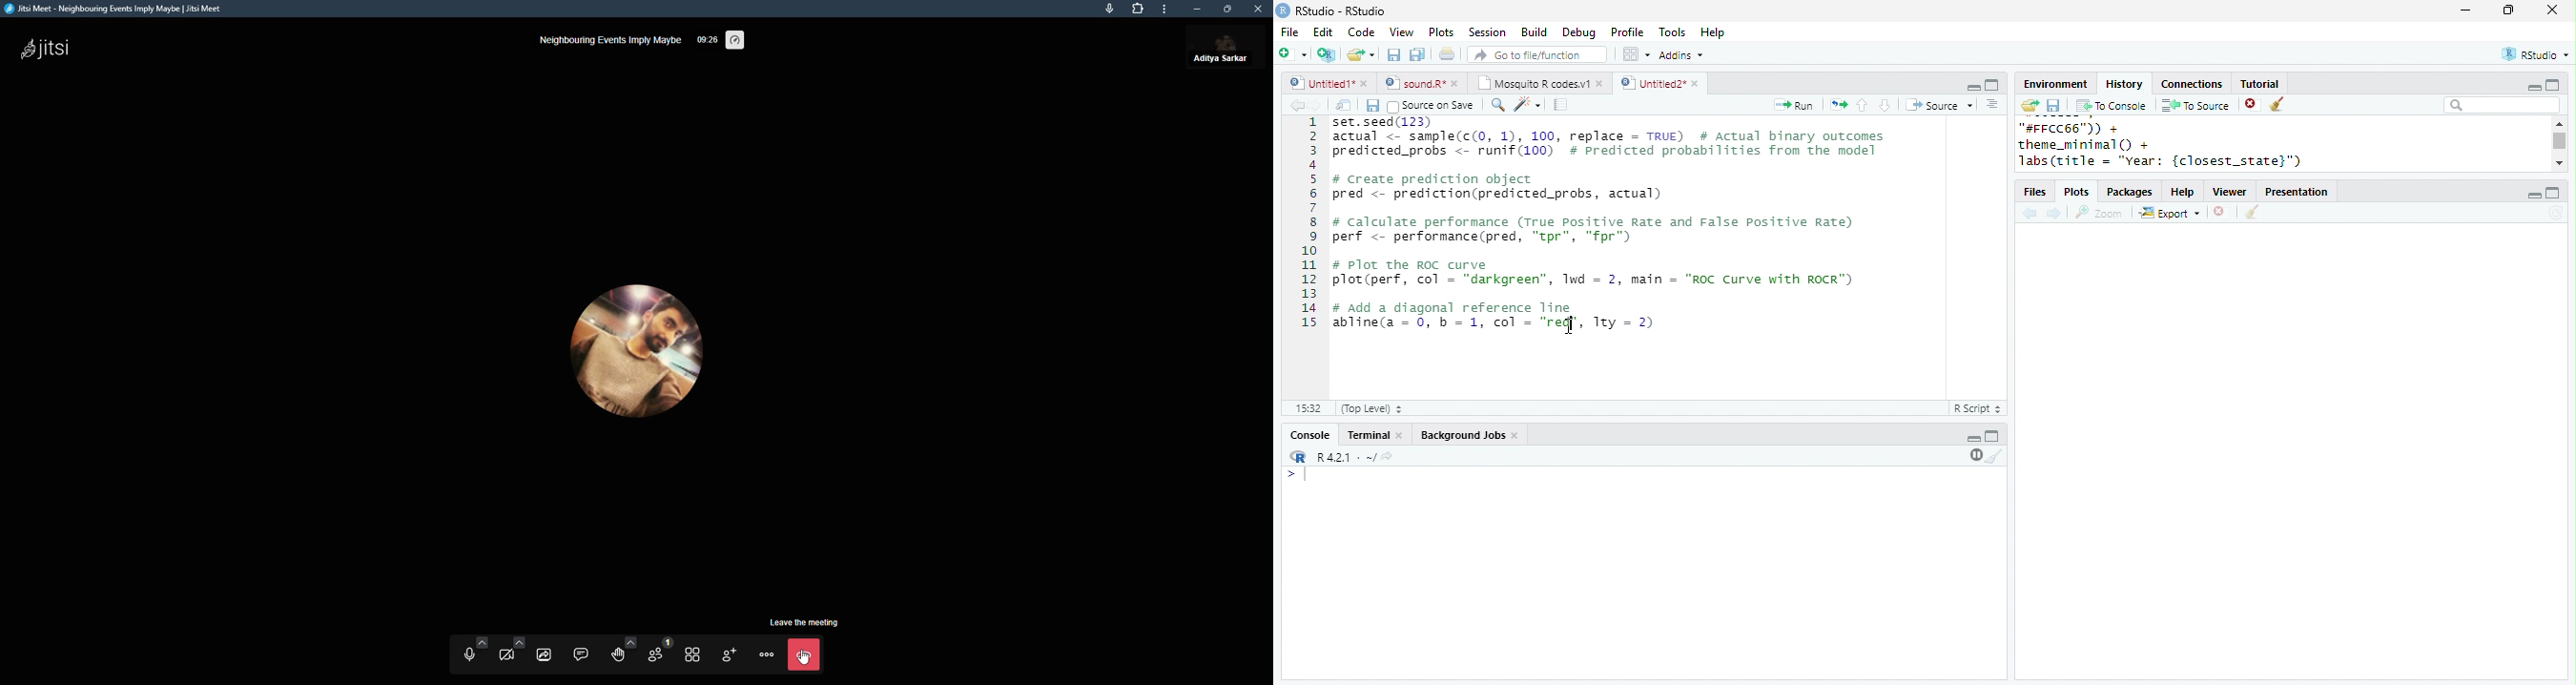 The width and height of the screenshot is (2576, 700). Describe the element at coordinates (1673, 32) in the screenshot. I see `Tools` at that location.